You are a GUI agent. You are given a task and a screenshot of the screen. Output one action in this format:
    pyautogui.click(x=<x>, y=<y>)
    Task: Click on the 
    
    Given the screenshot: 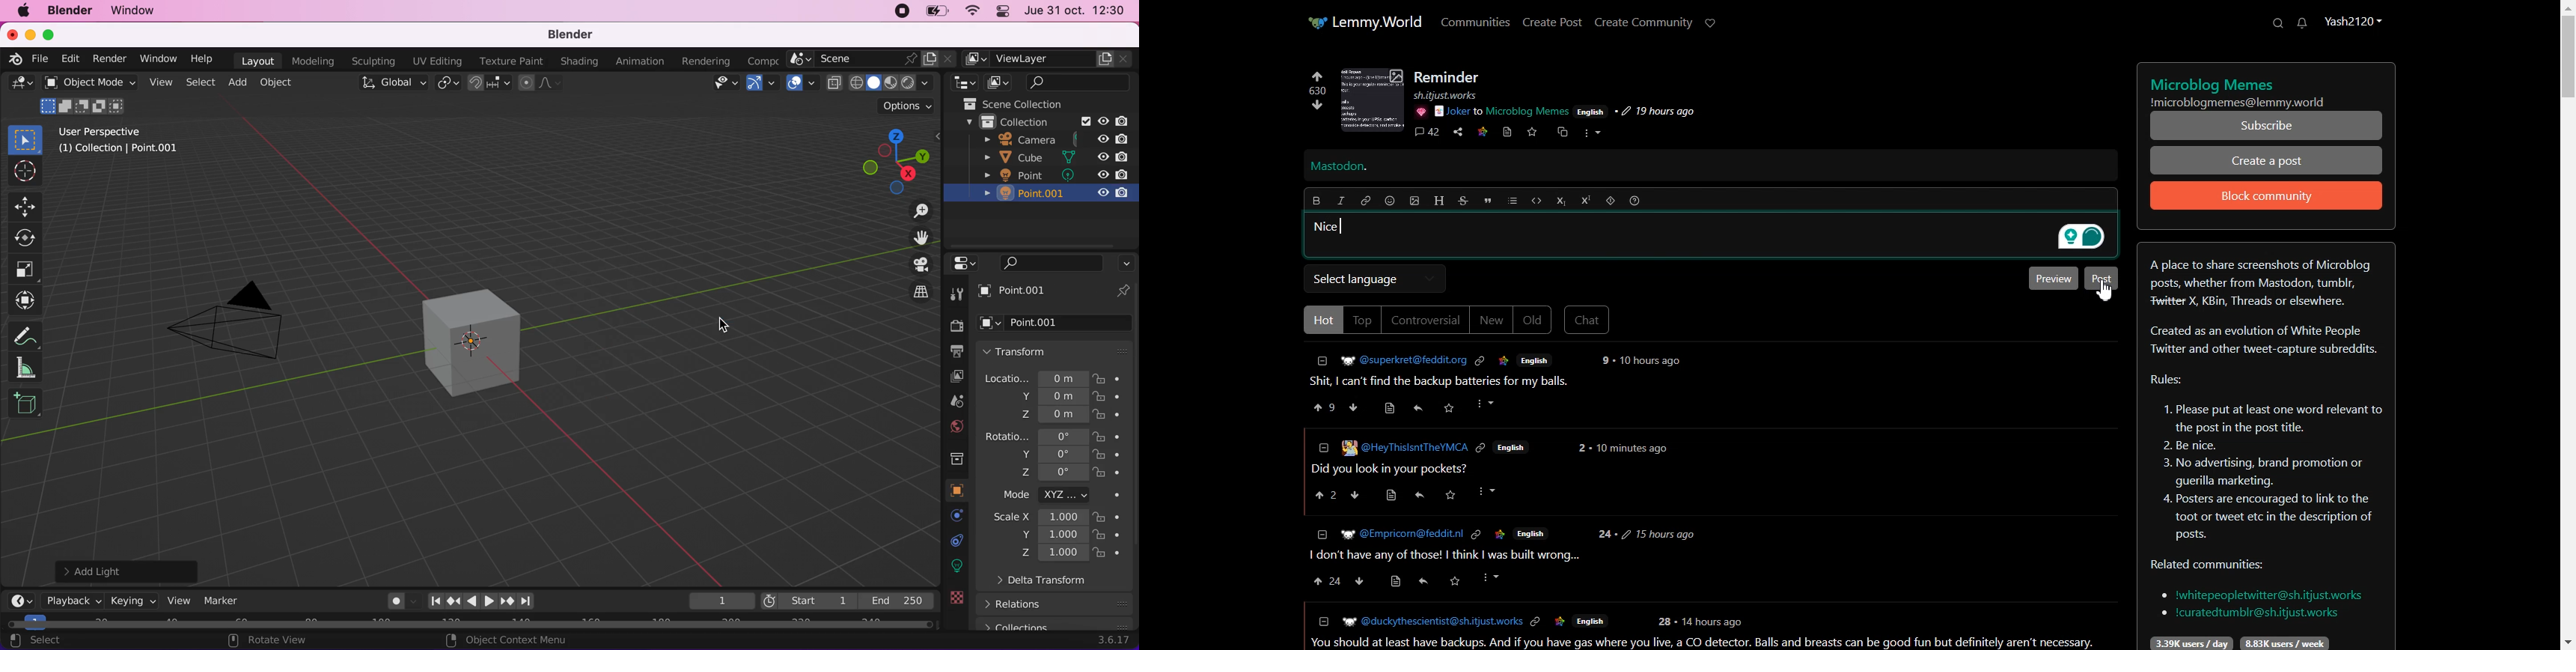 What is the action you would take?
    pyautogui.click(x=1536, y=622)
    